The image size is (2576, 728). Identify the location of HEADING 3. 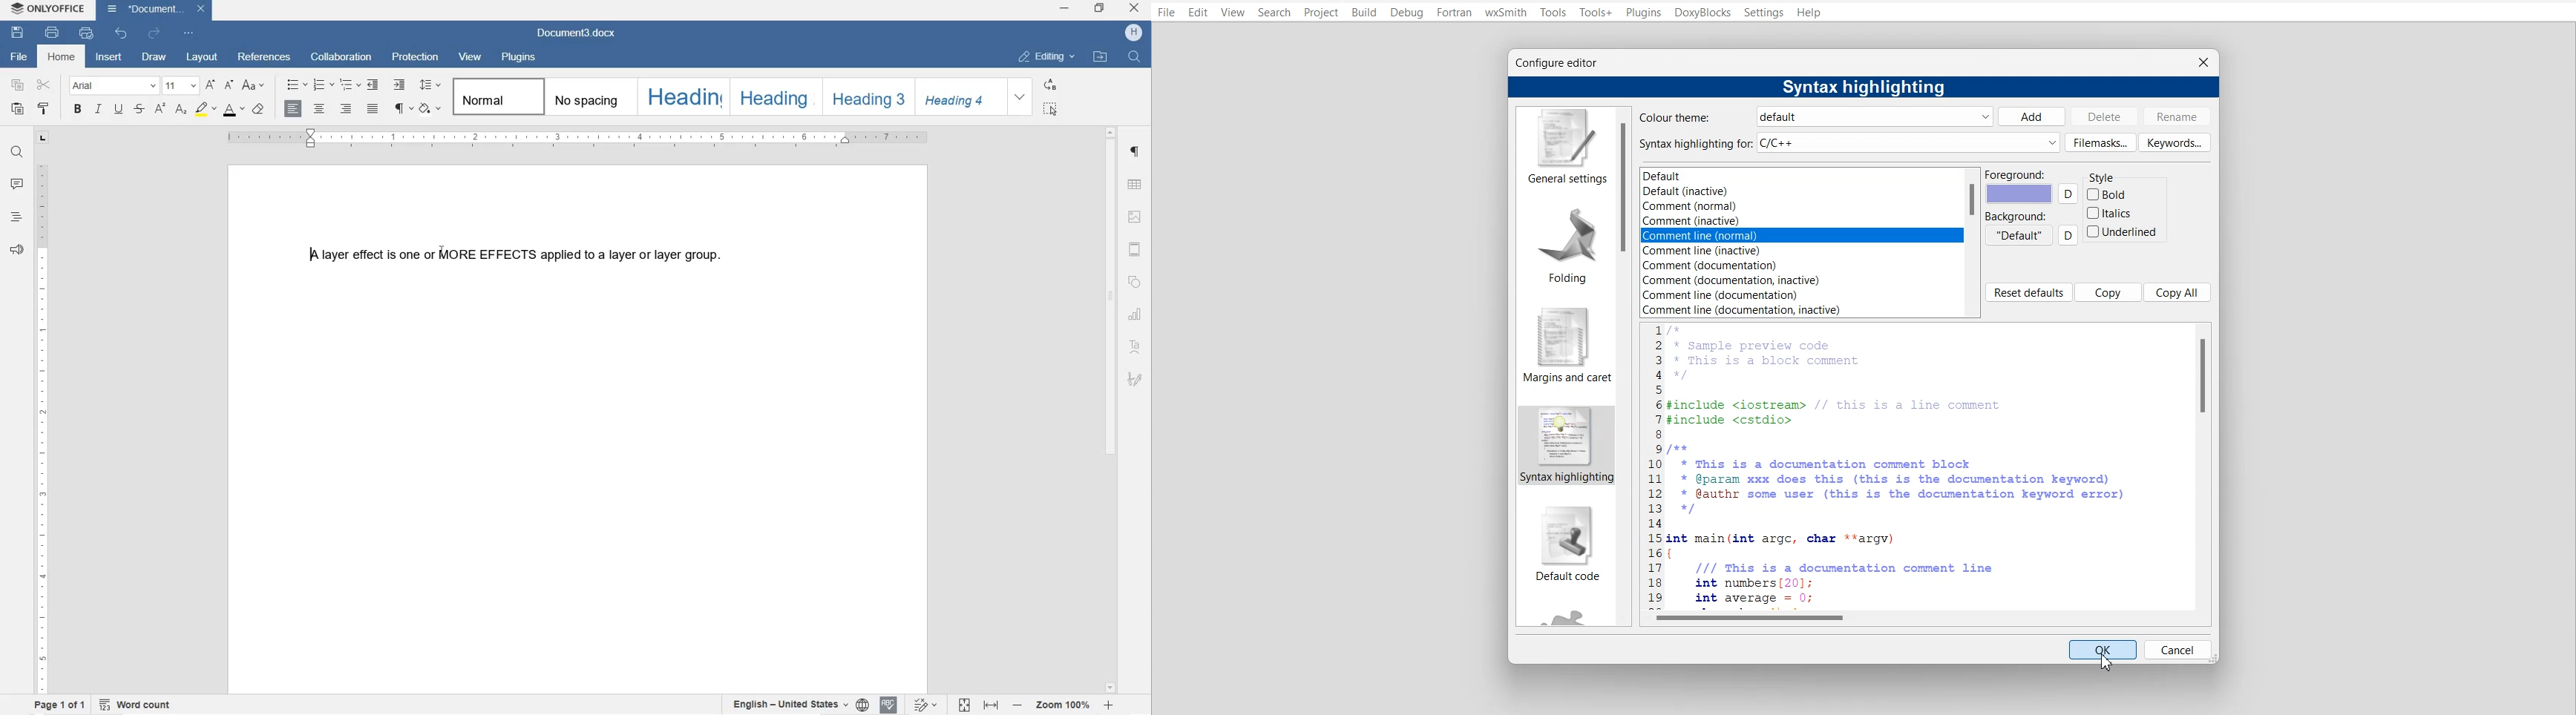
(867, 97).